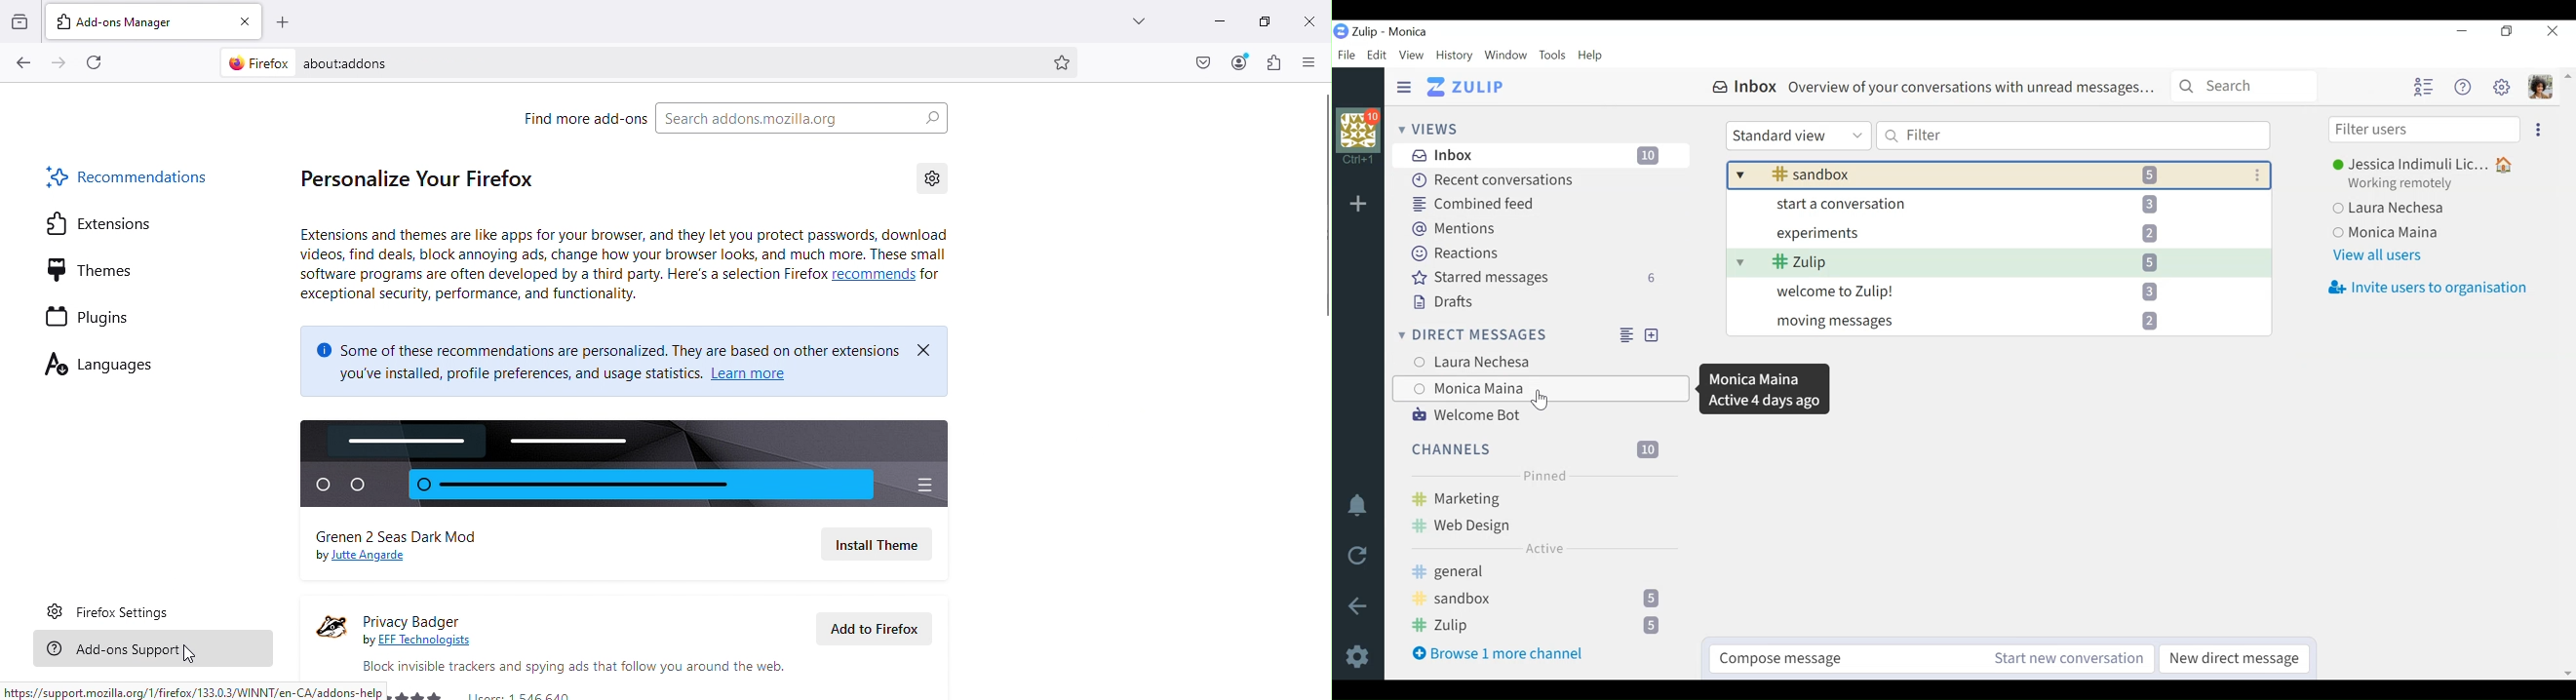  I want to click on Mentions, so click(1453, 228).